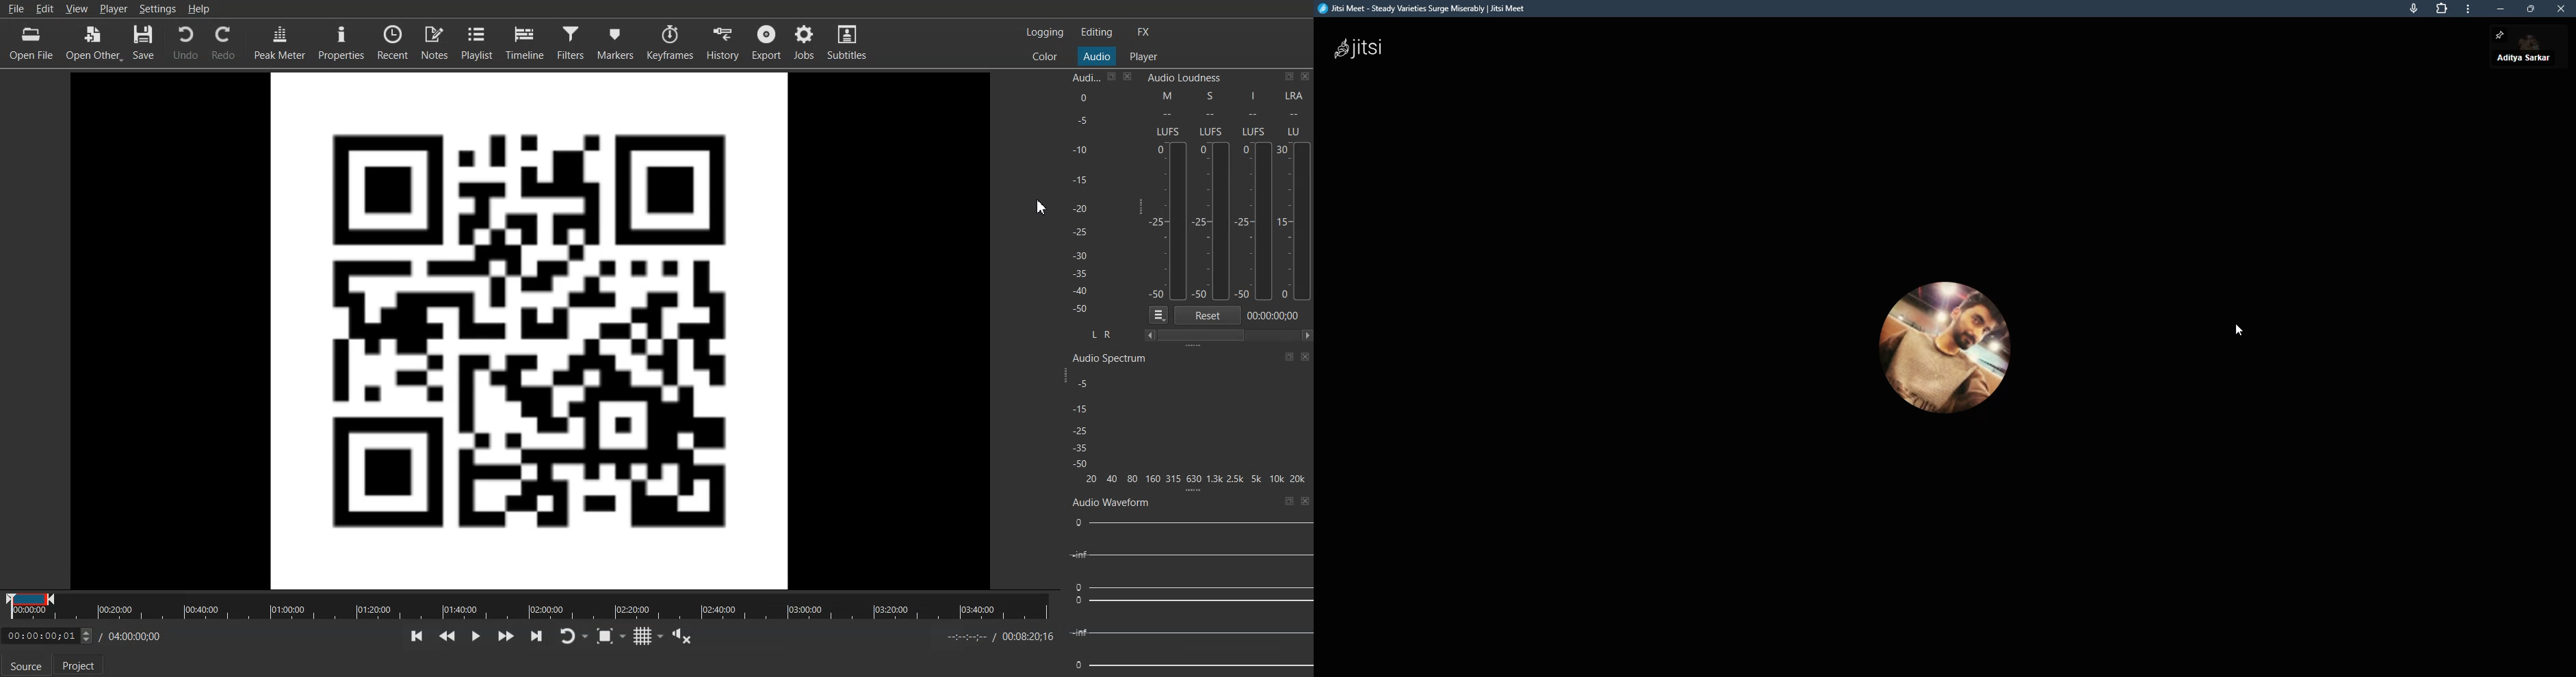  I want to click on Markers, so click(616, 43).